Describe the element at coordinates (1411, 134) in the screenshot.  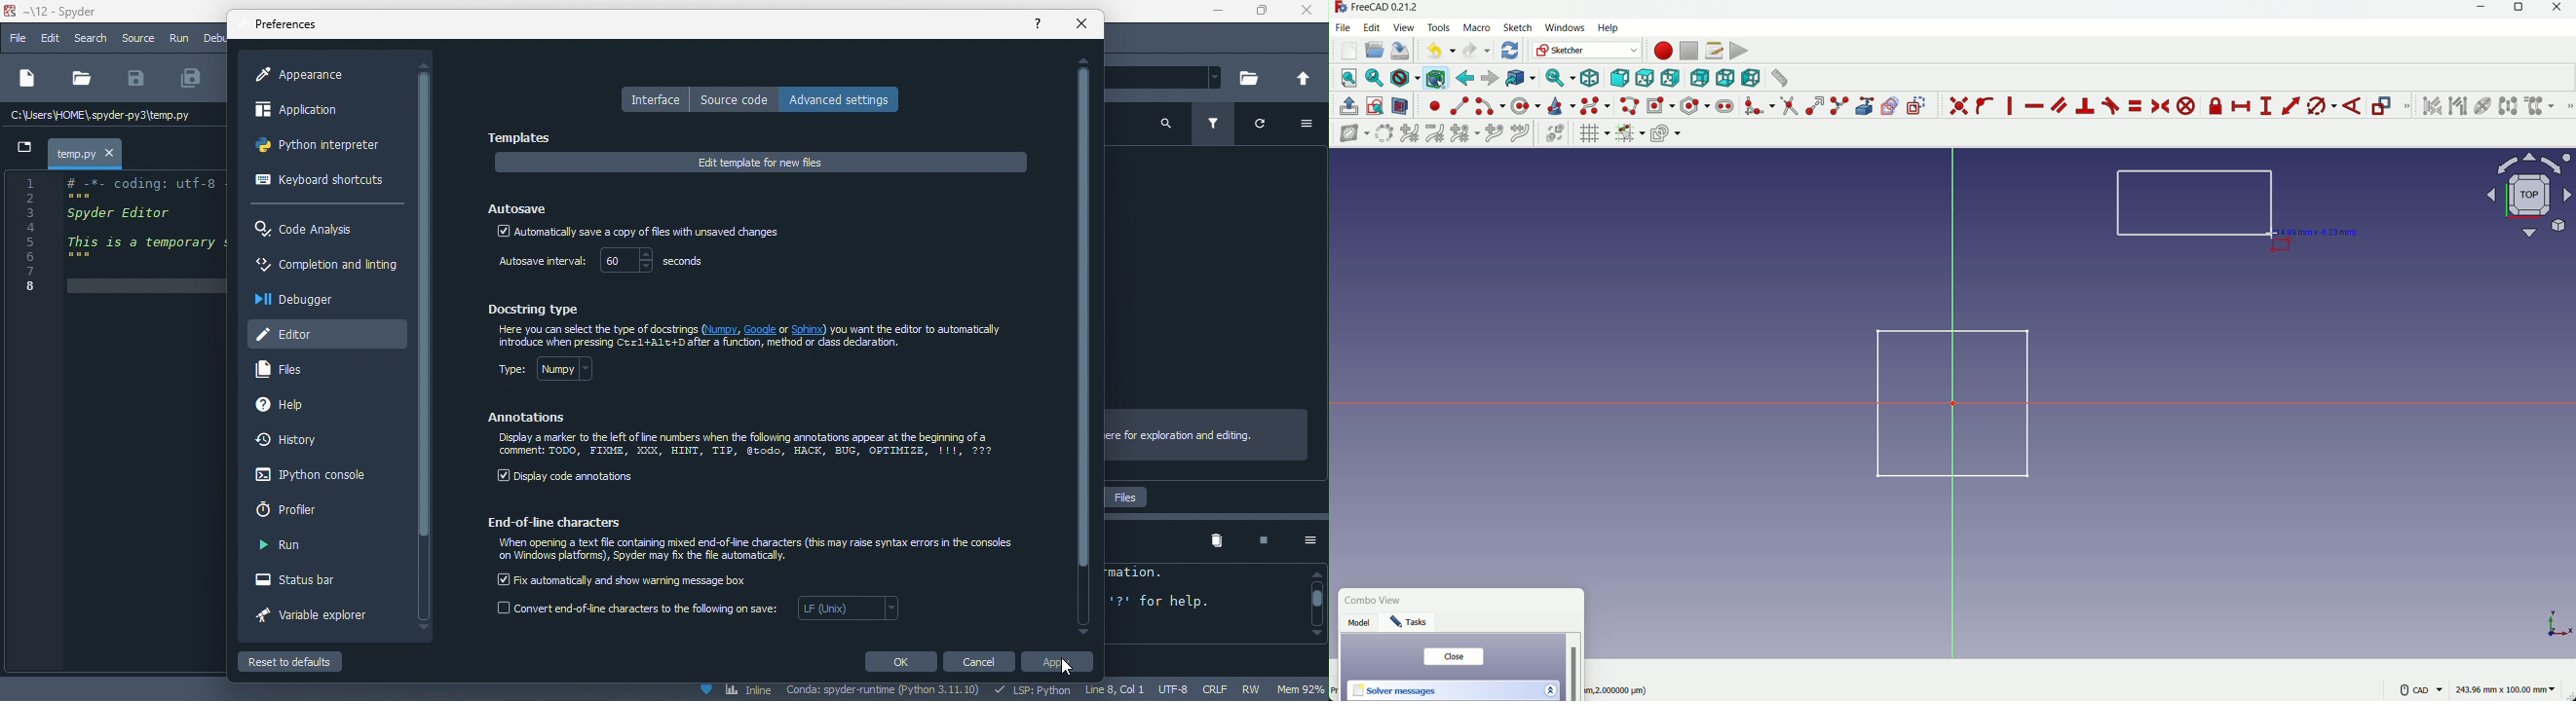
I see `increase B spiline degree` at that location.